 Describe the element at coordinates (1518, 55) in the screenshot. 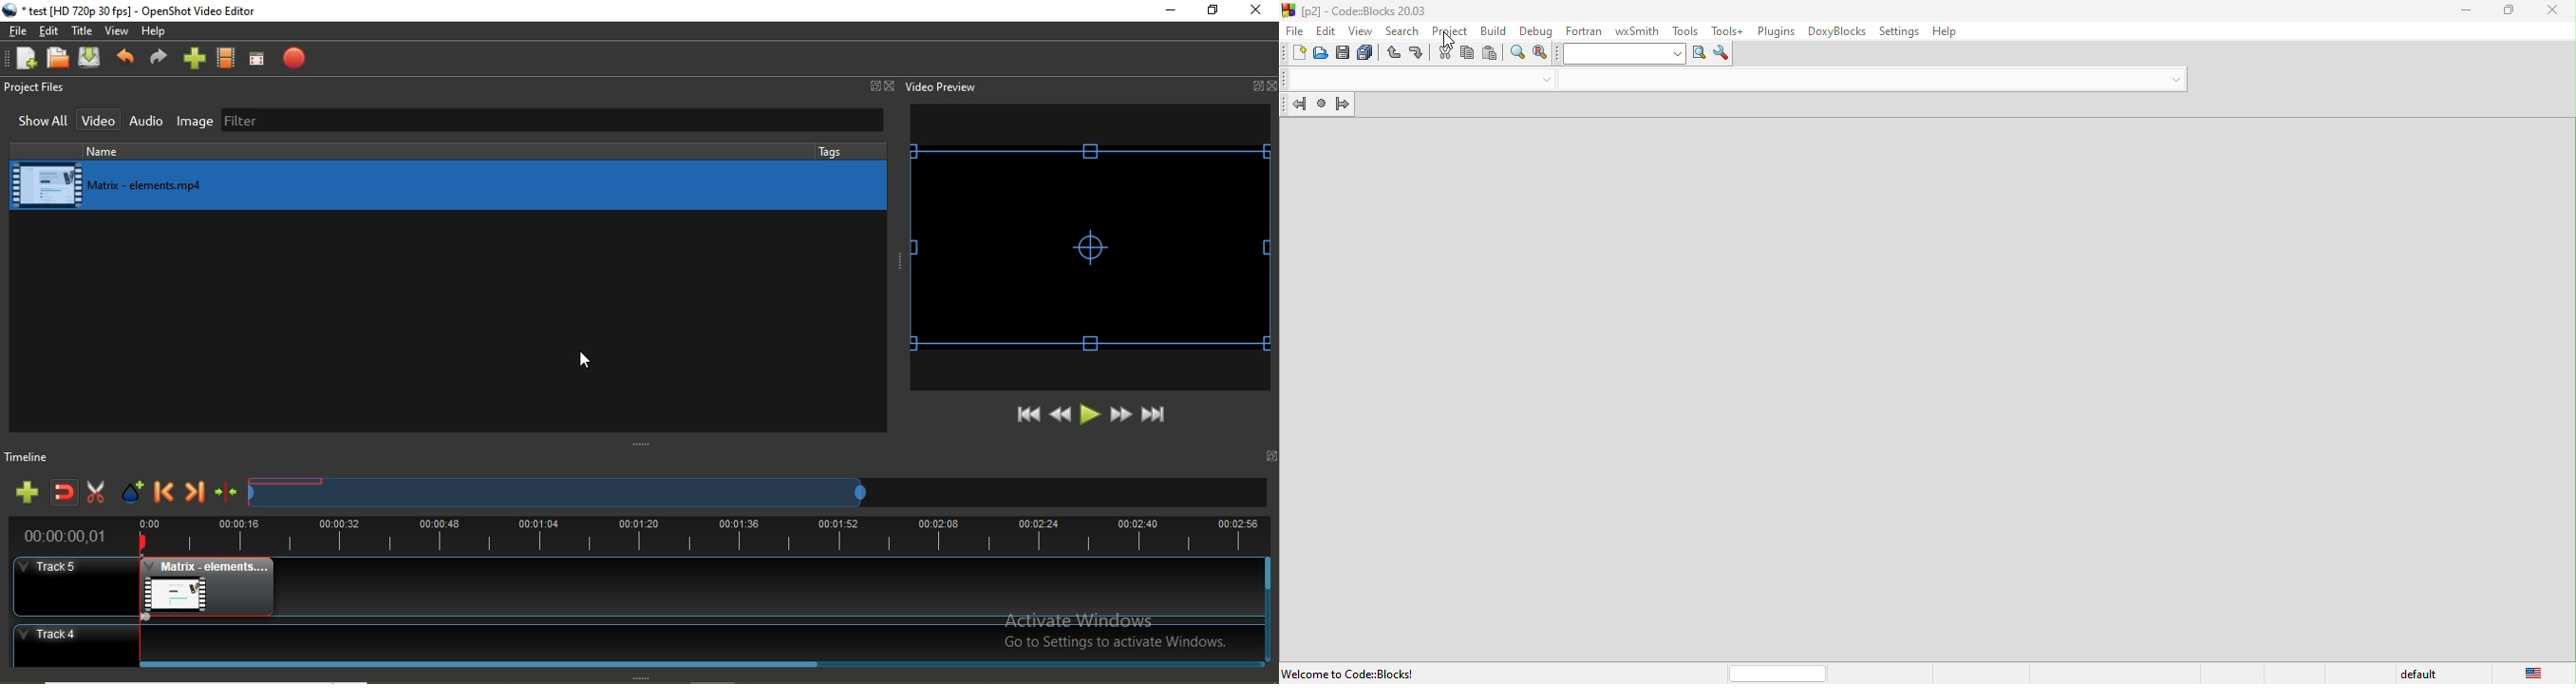

I see `find` at that location.